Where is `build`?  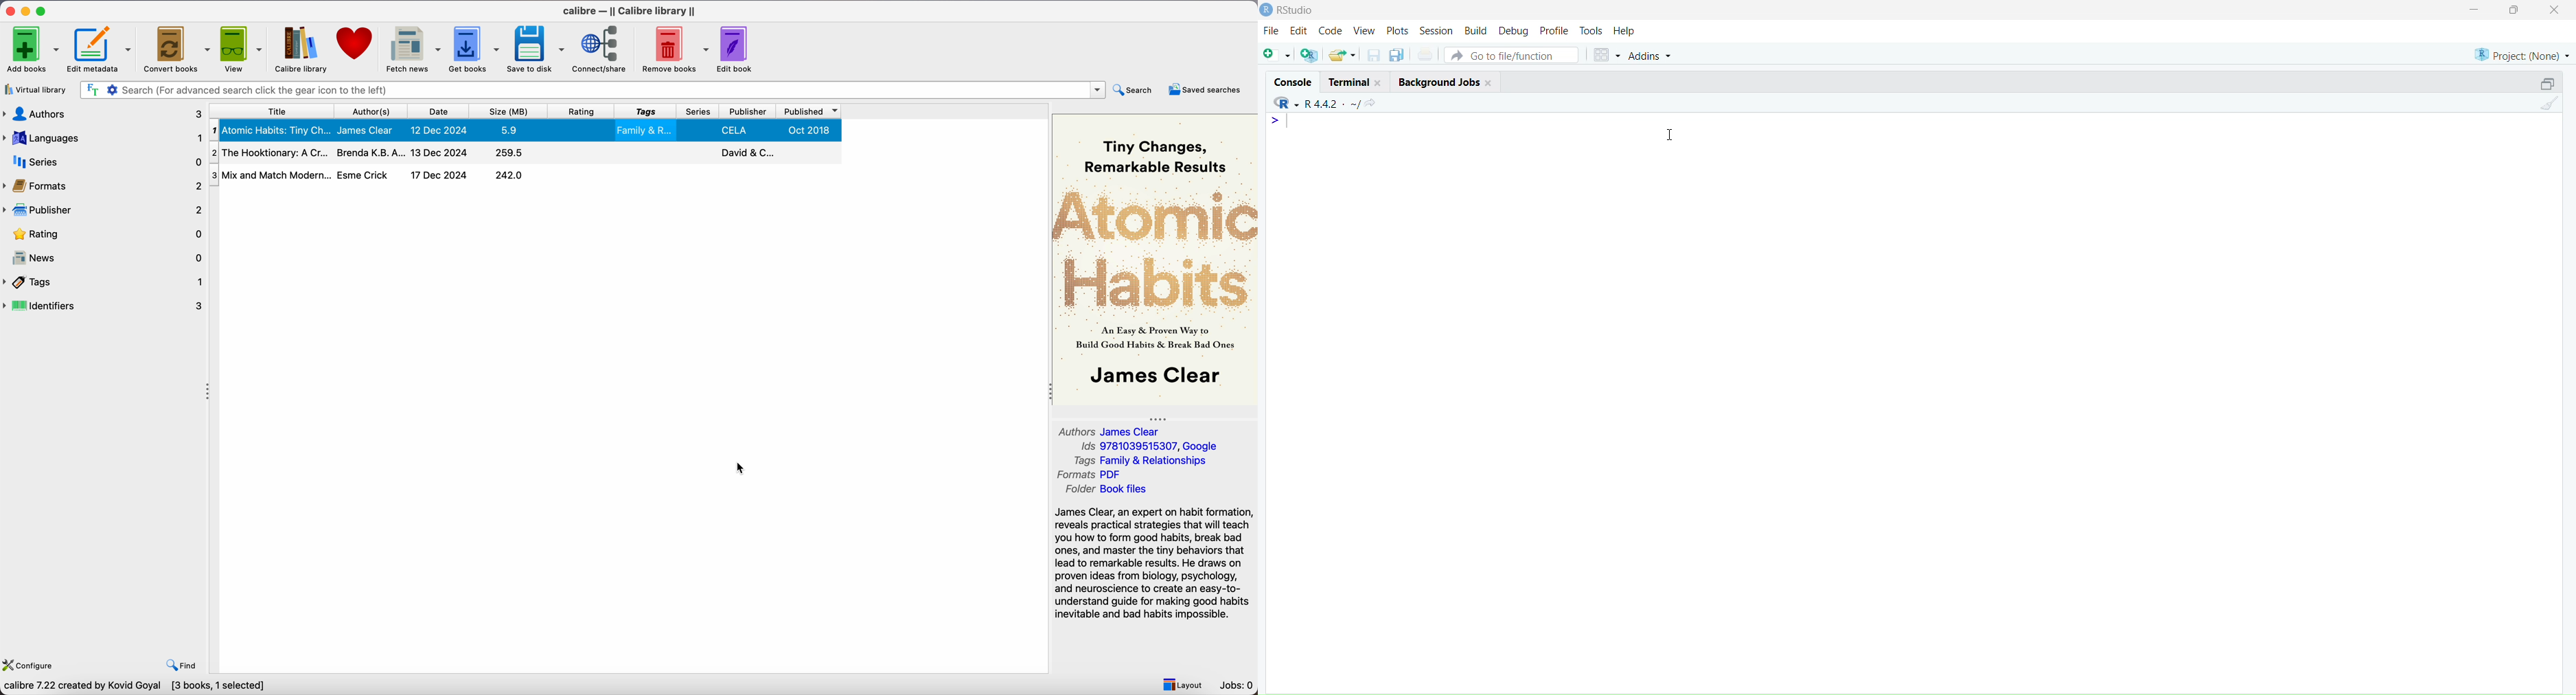 build is located at coordinates (1477, 32).